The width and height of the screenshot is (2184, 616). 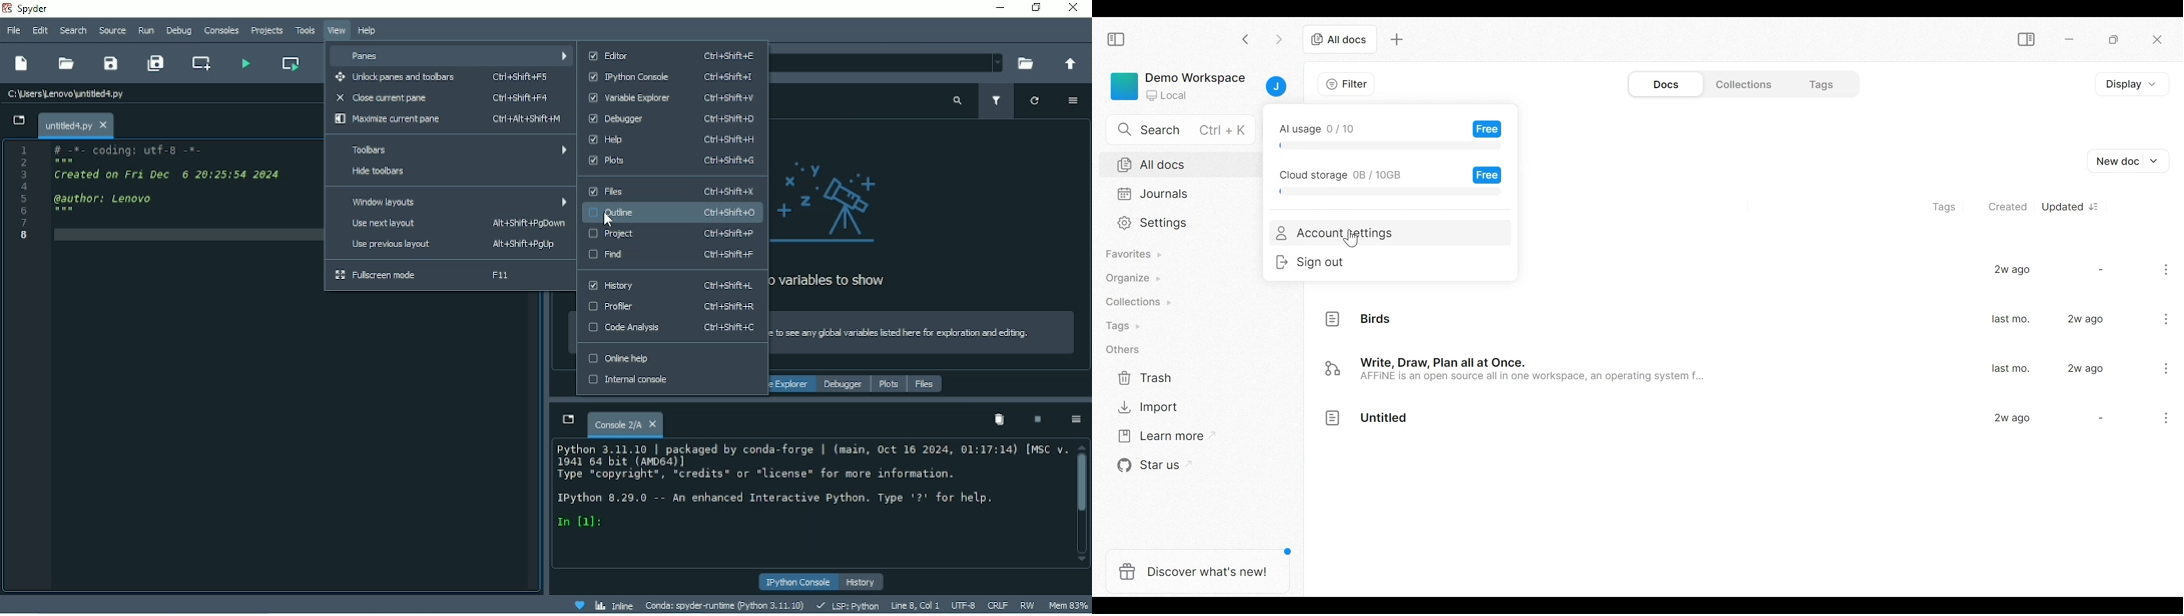 I want to click on Outline, so click(x=677, y=212).